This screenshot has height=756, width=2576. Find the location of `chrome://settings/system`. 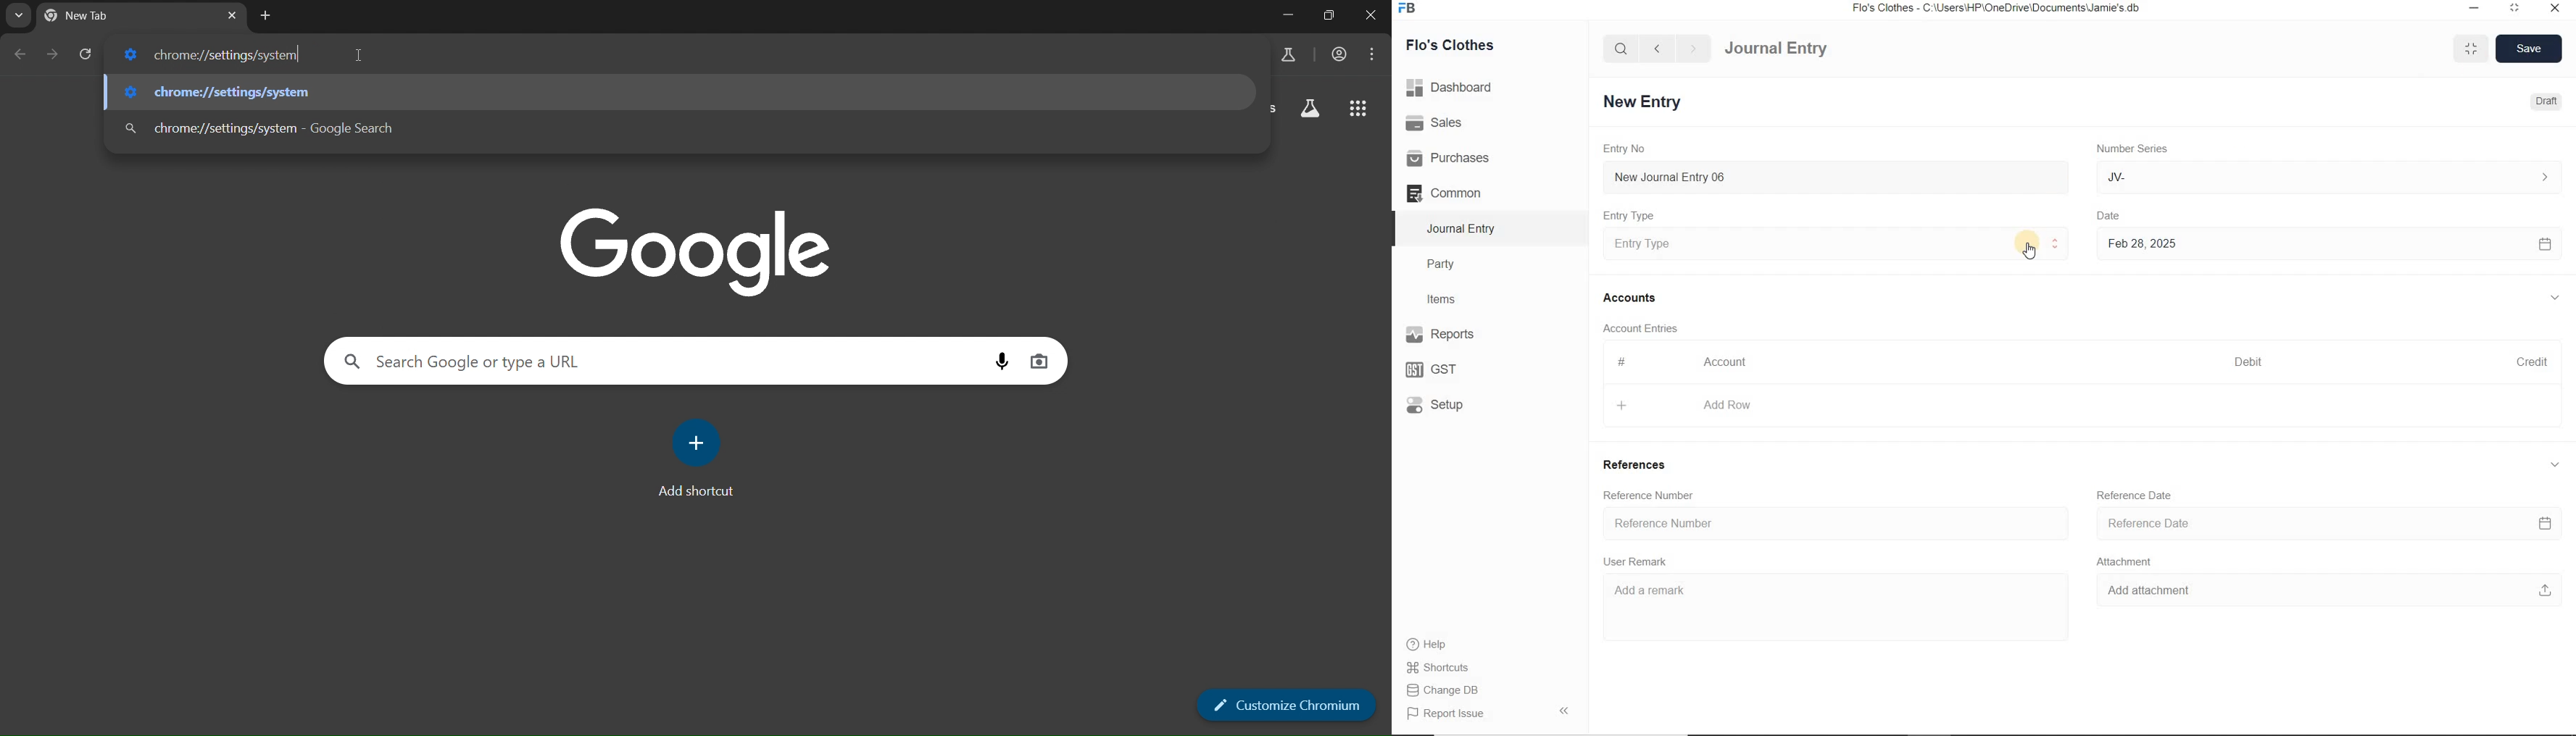

chrome://settings/system is located at coordinates (227, 92).